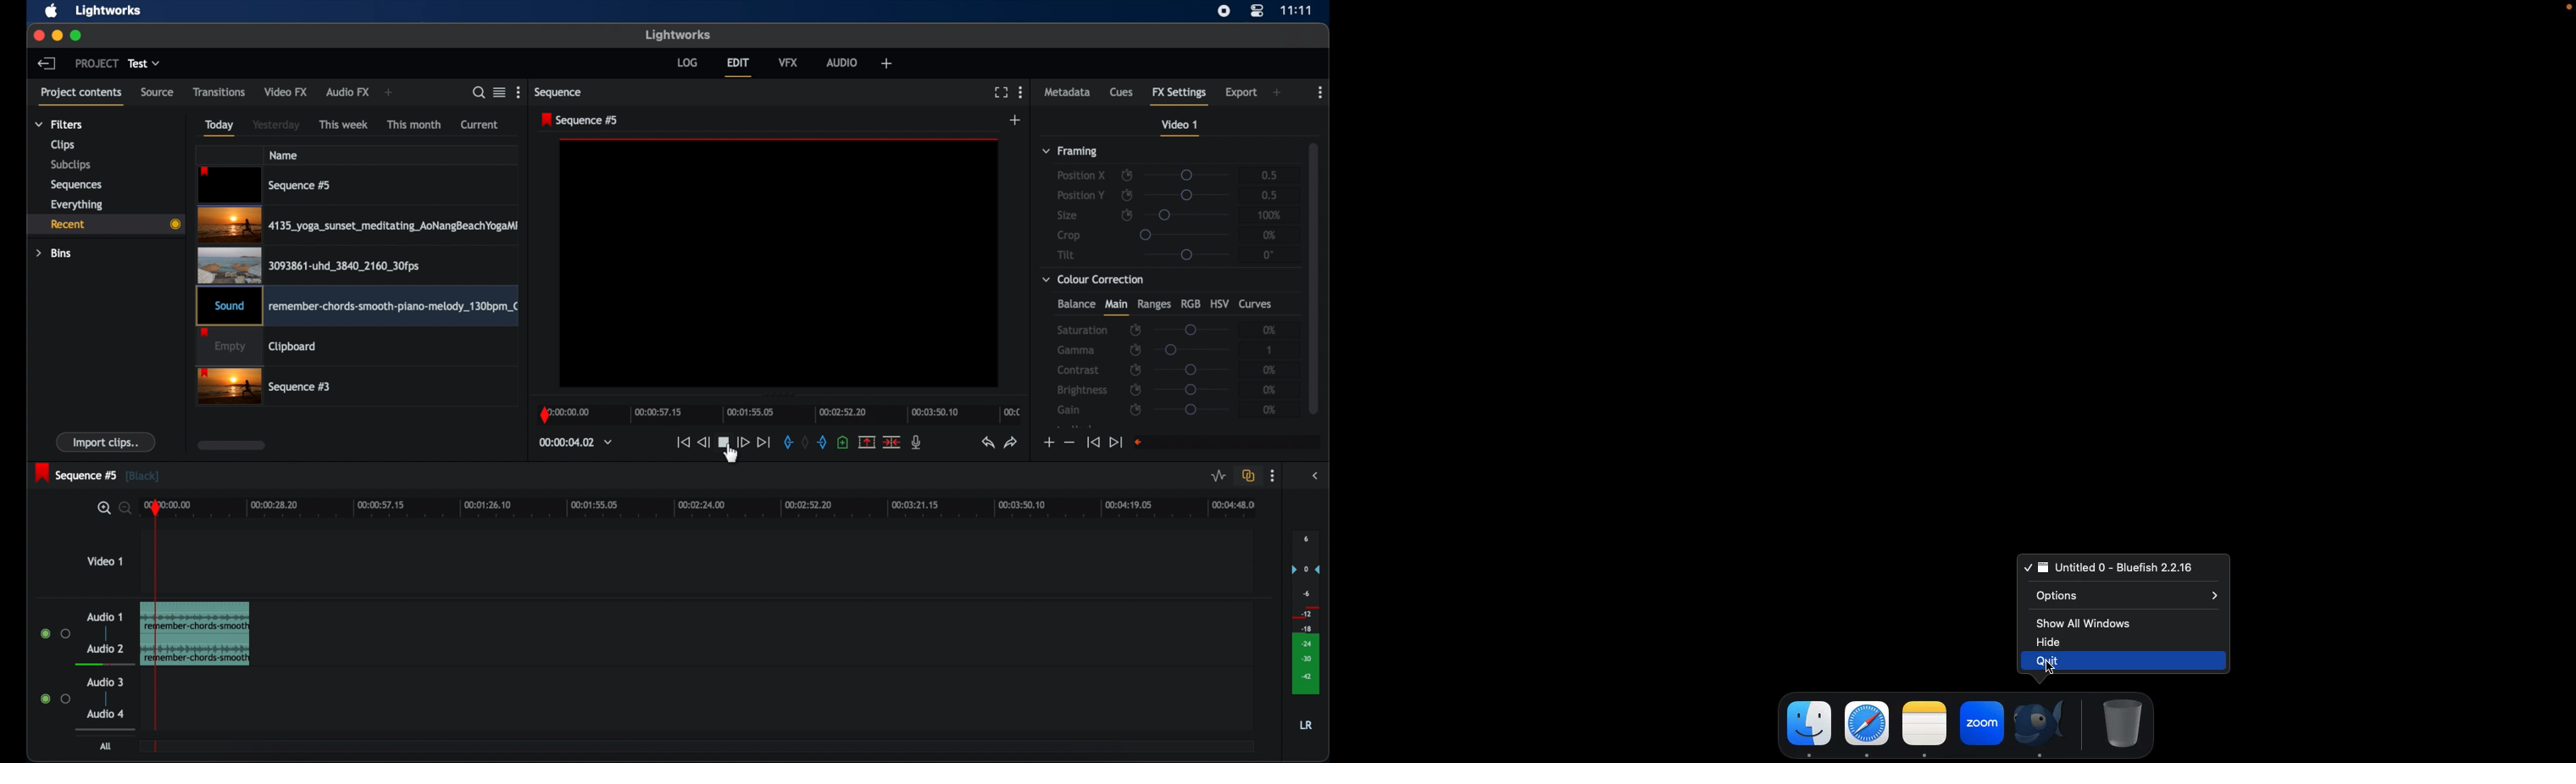 The image size is (2576, 784). What do you see at coordinates (1270, 350) in the screenshot?
I see `1` at bounding box center [1270, 350].